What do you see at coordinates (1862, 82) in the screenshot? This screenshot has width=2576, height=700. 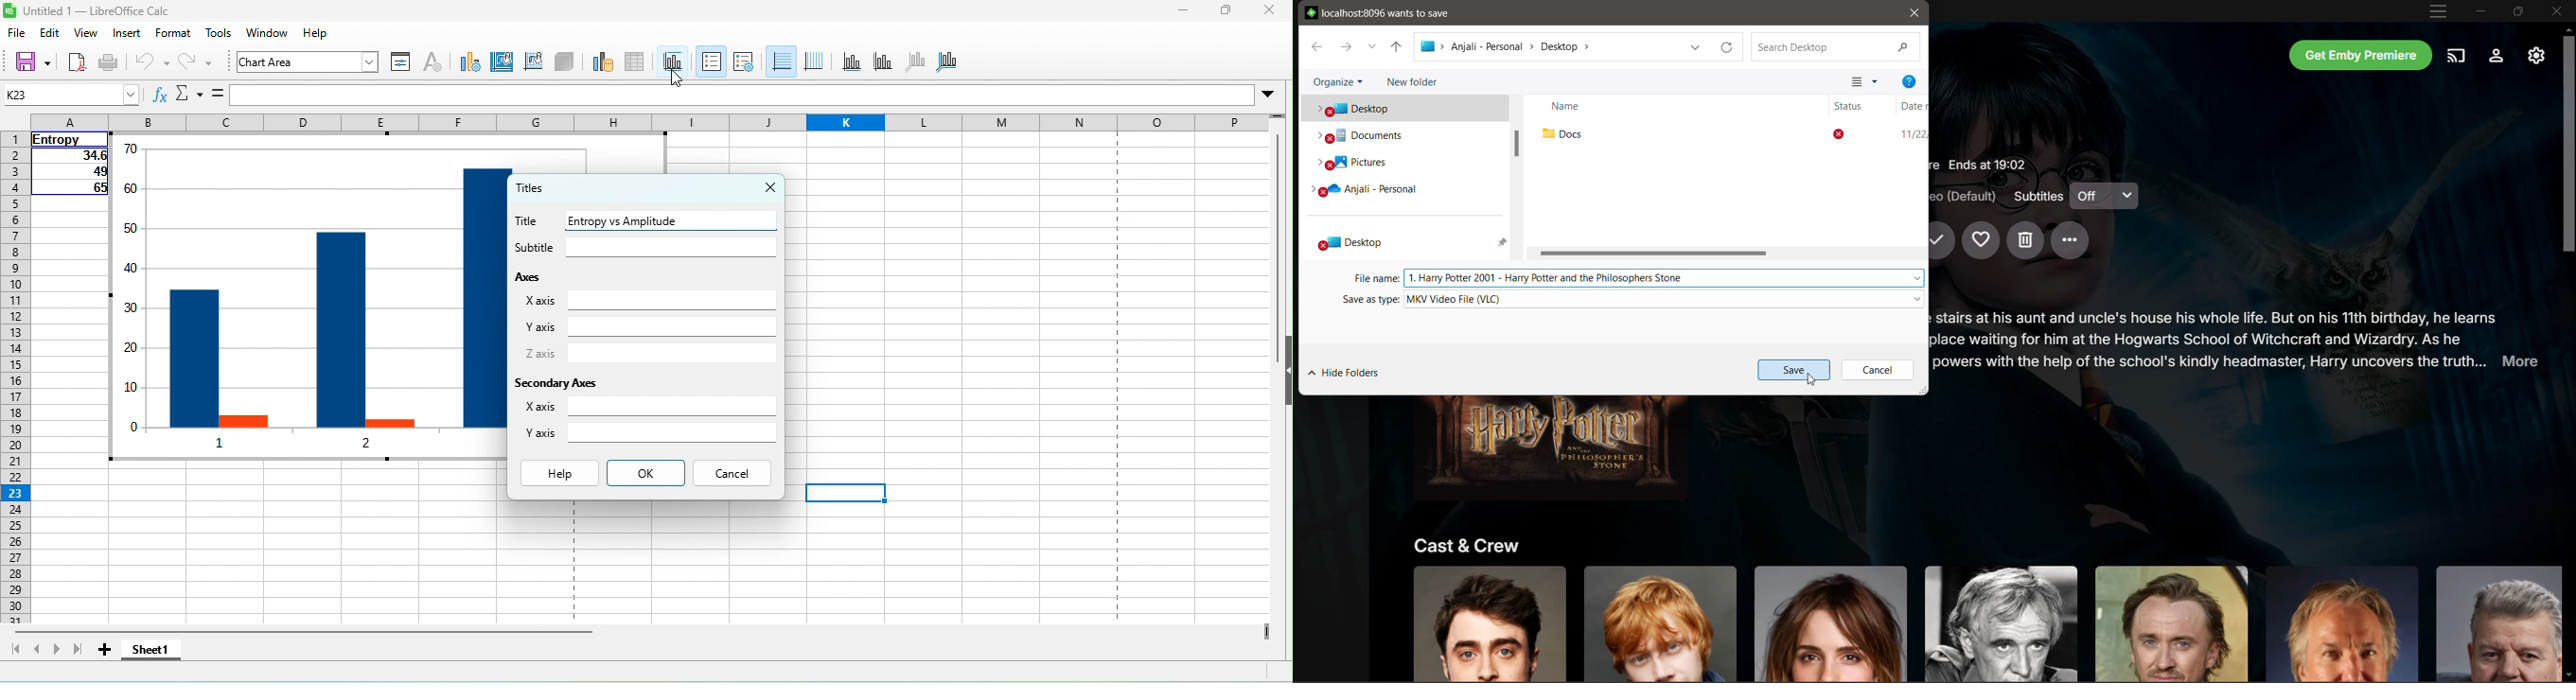 I see `Change your view` at bounding box center [1862, 82].